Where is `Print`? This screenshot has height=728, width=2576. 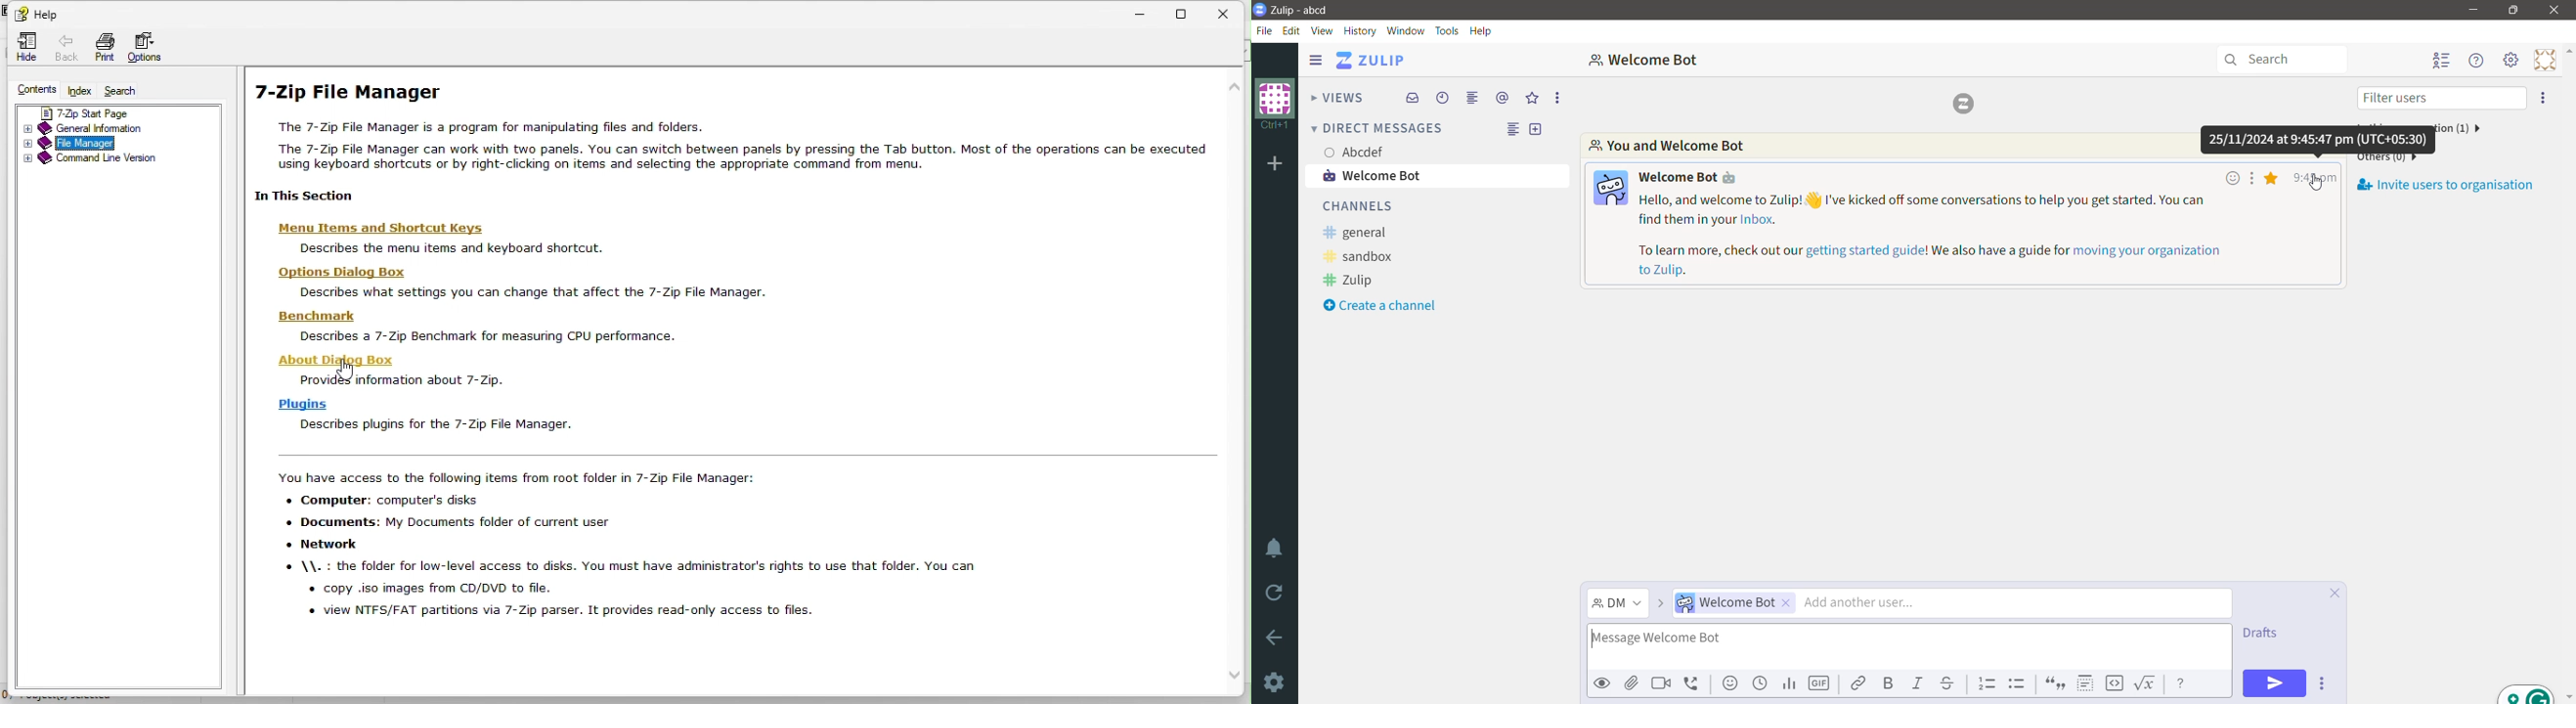
Print is located at coordinates (104, 49).